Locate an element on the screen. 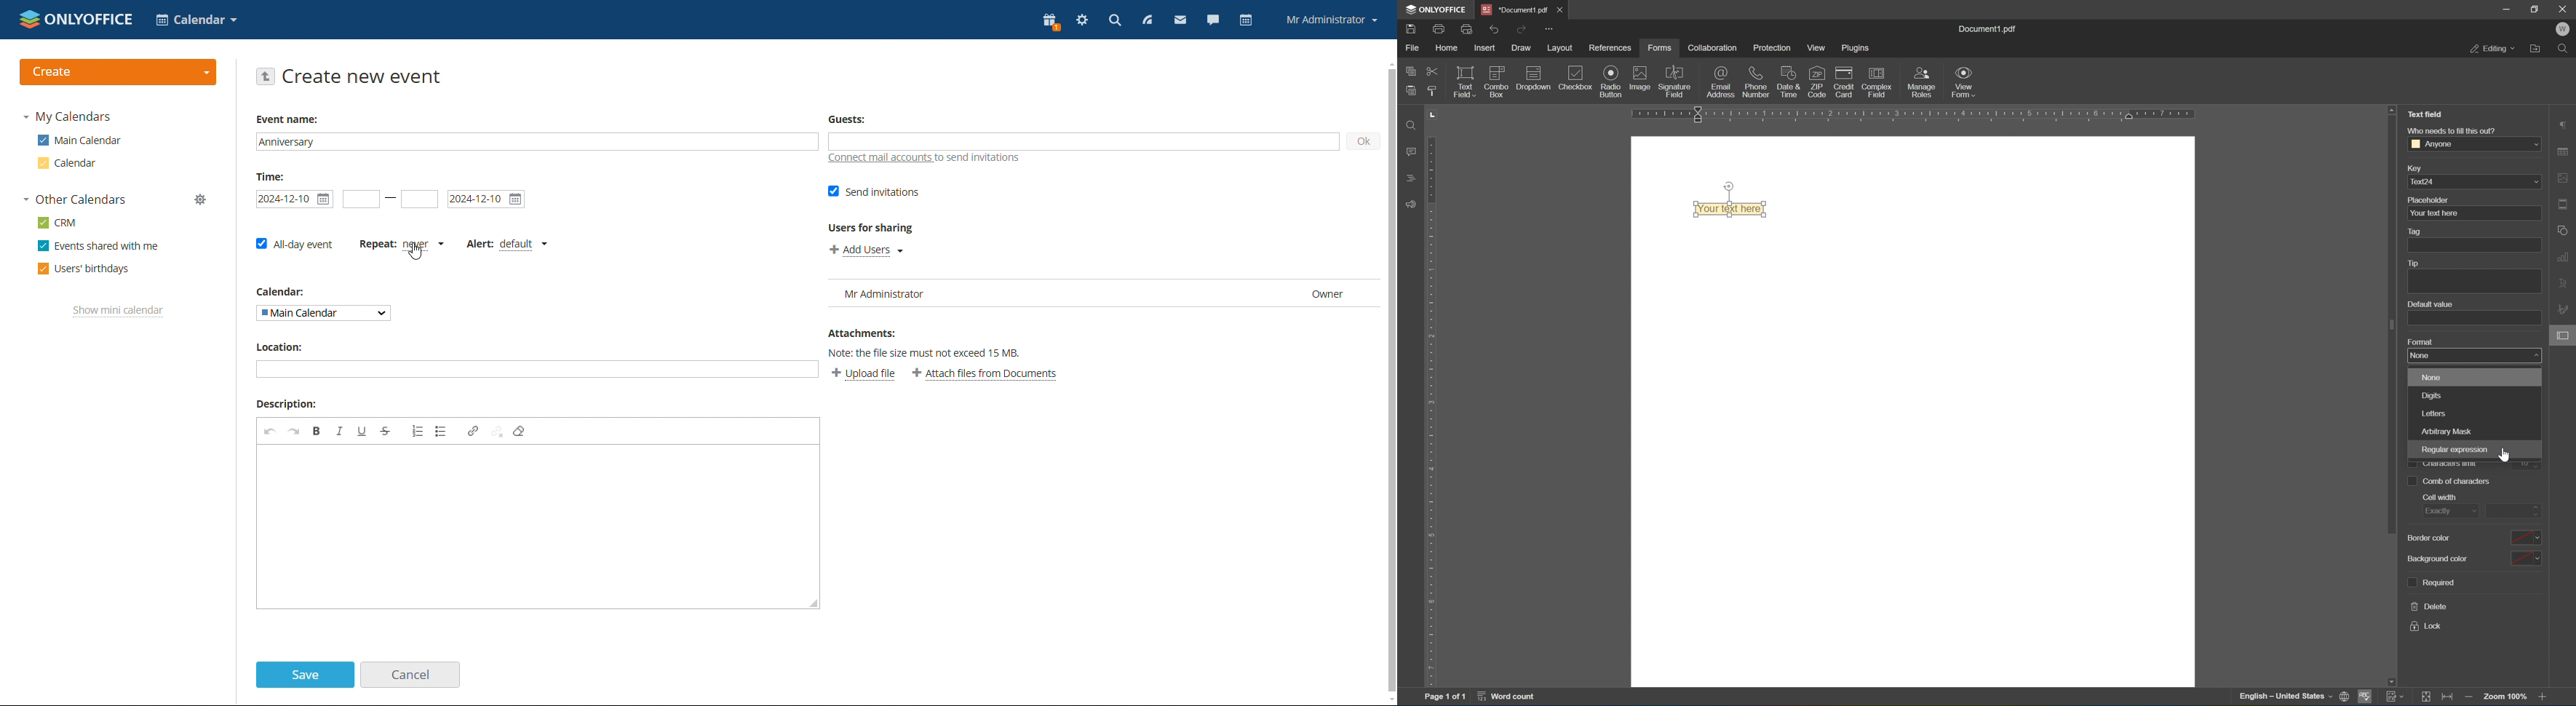  forms is located at coordinates (1659, 48).